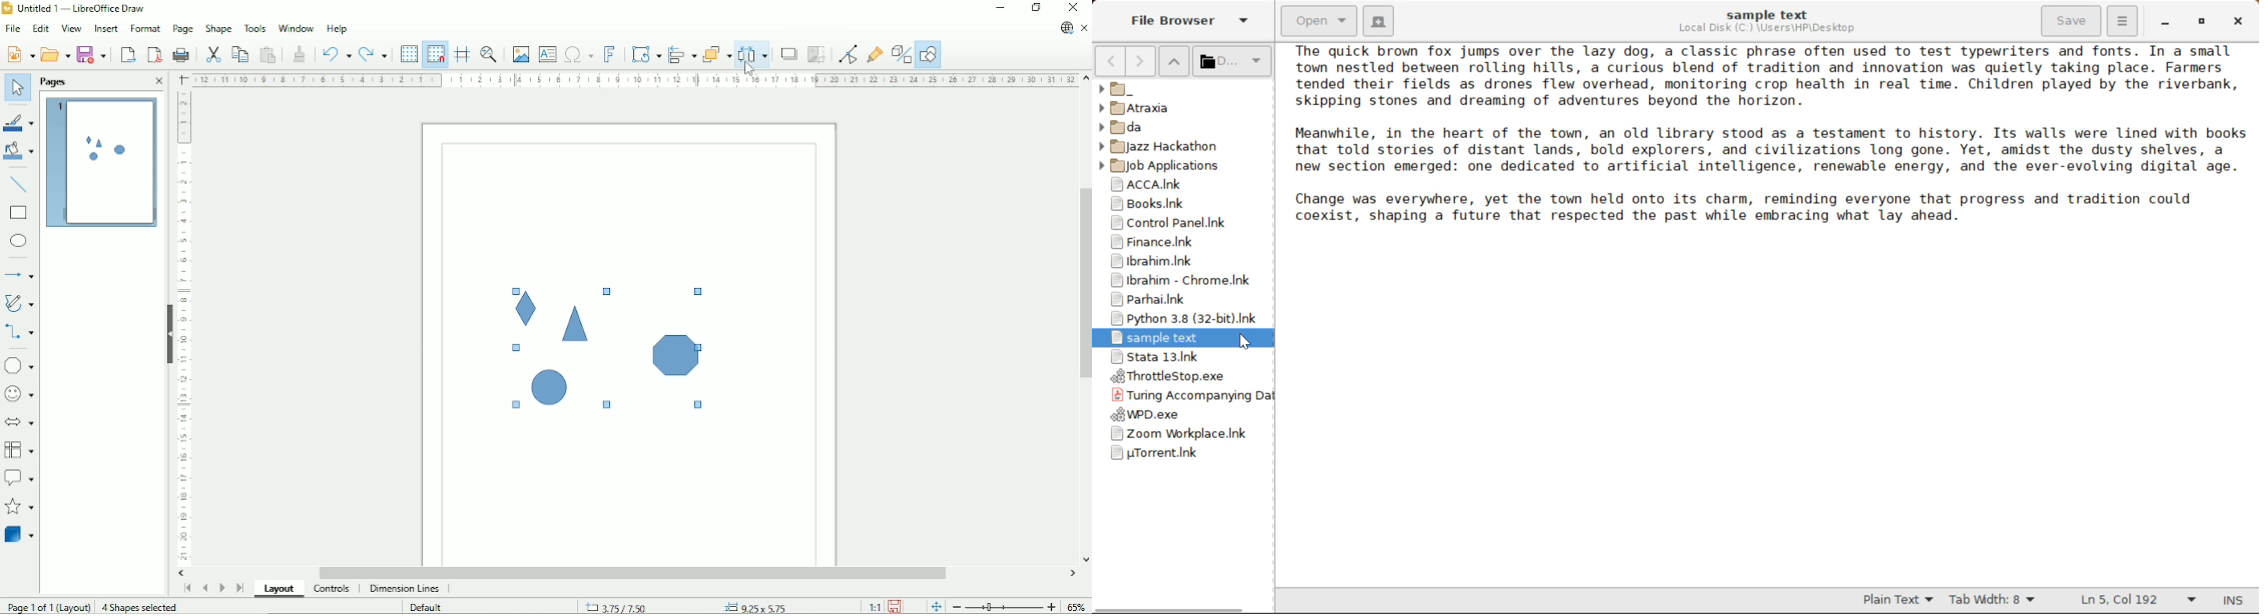 The height and width of the screenshot is (616, 2268). Describe the element at coordinates (2197, 21) in the screenshot. I see `Minimize` at that location.